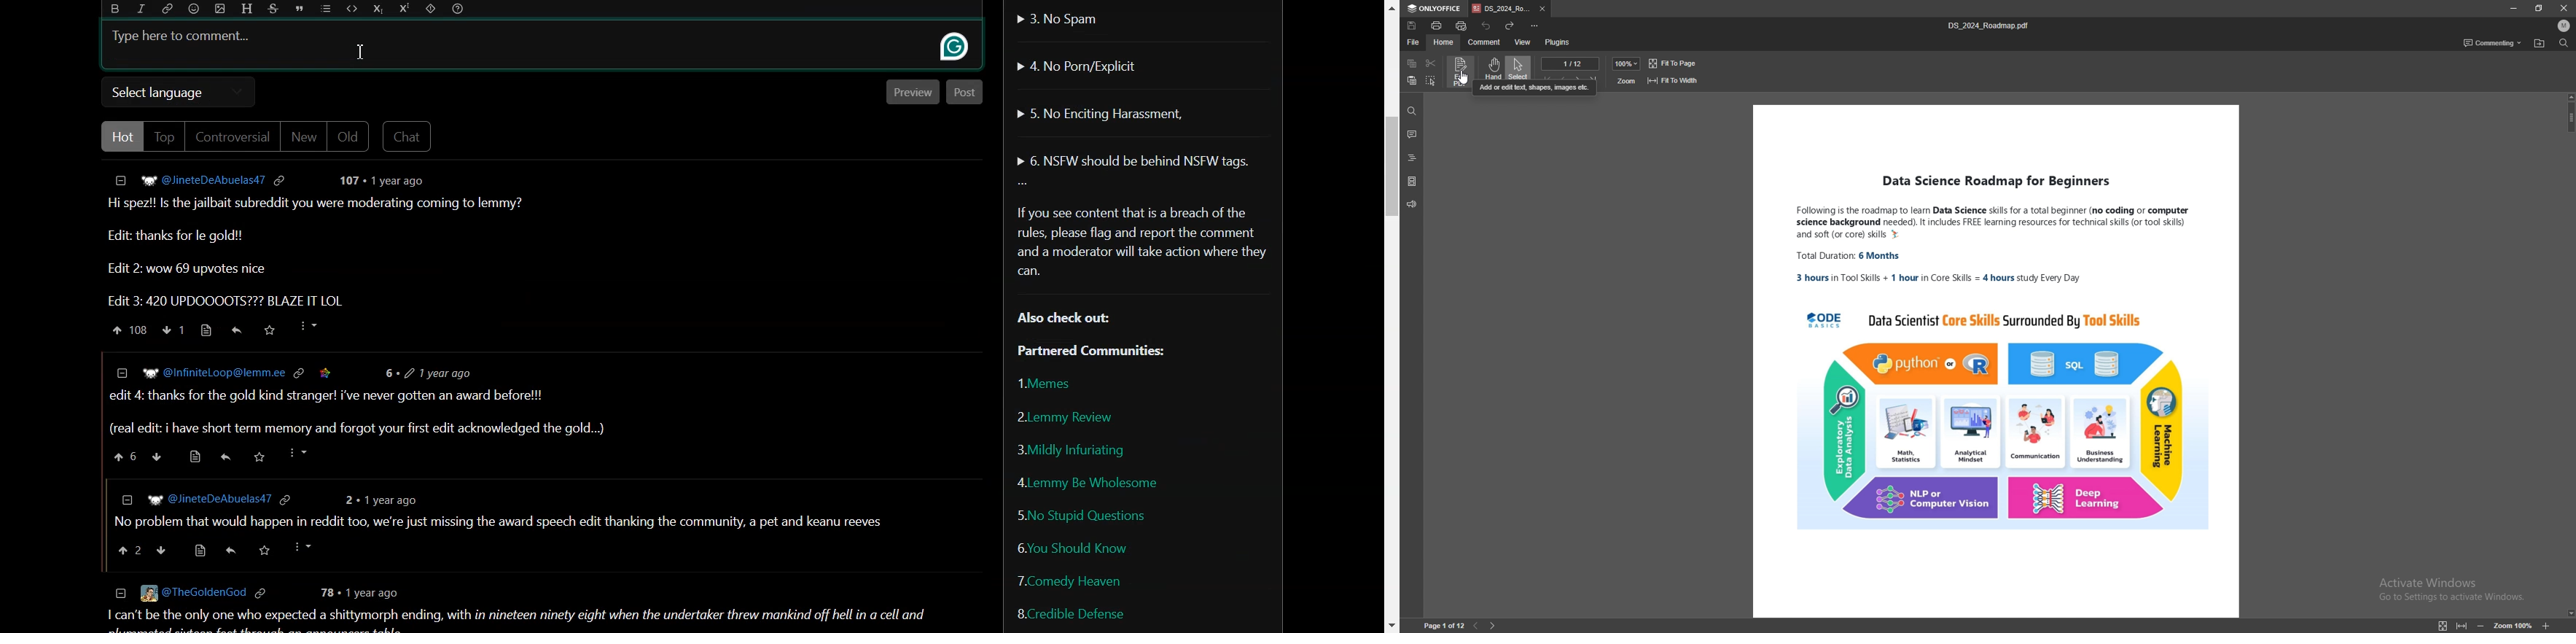 The height and width of the screenshot is (644, 2576). Describe the element at coordinates (307, 206) in the screenshot. I see `Text` at that location.